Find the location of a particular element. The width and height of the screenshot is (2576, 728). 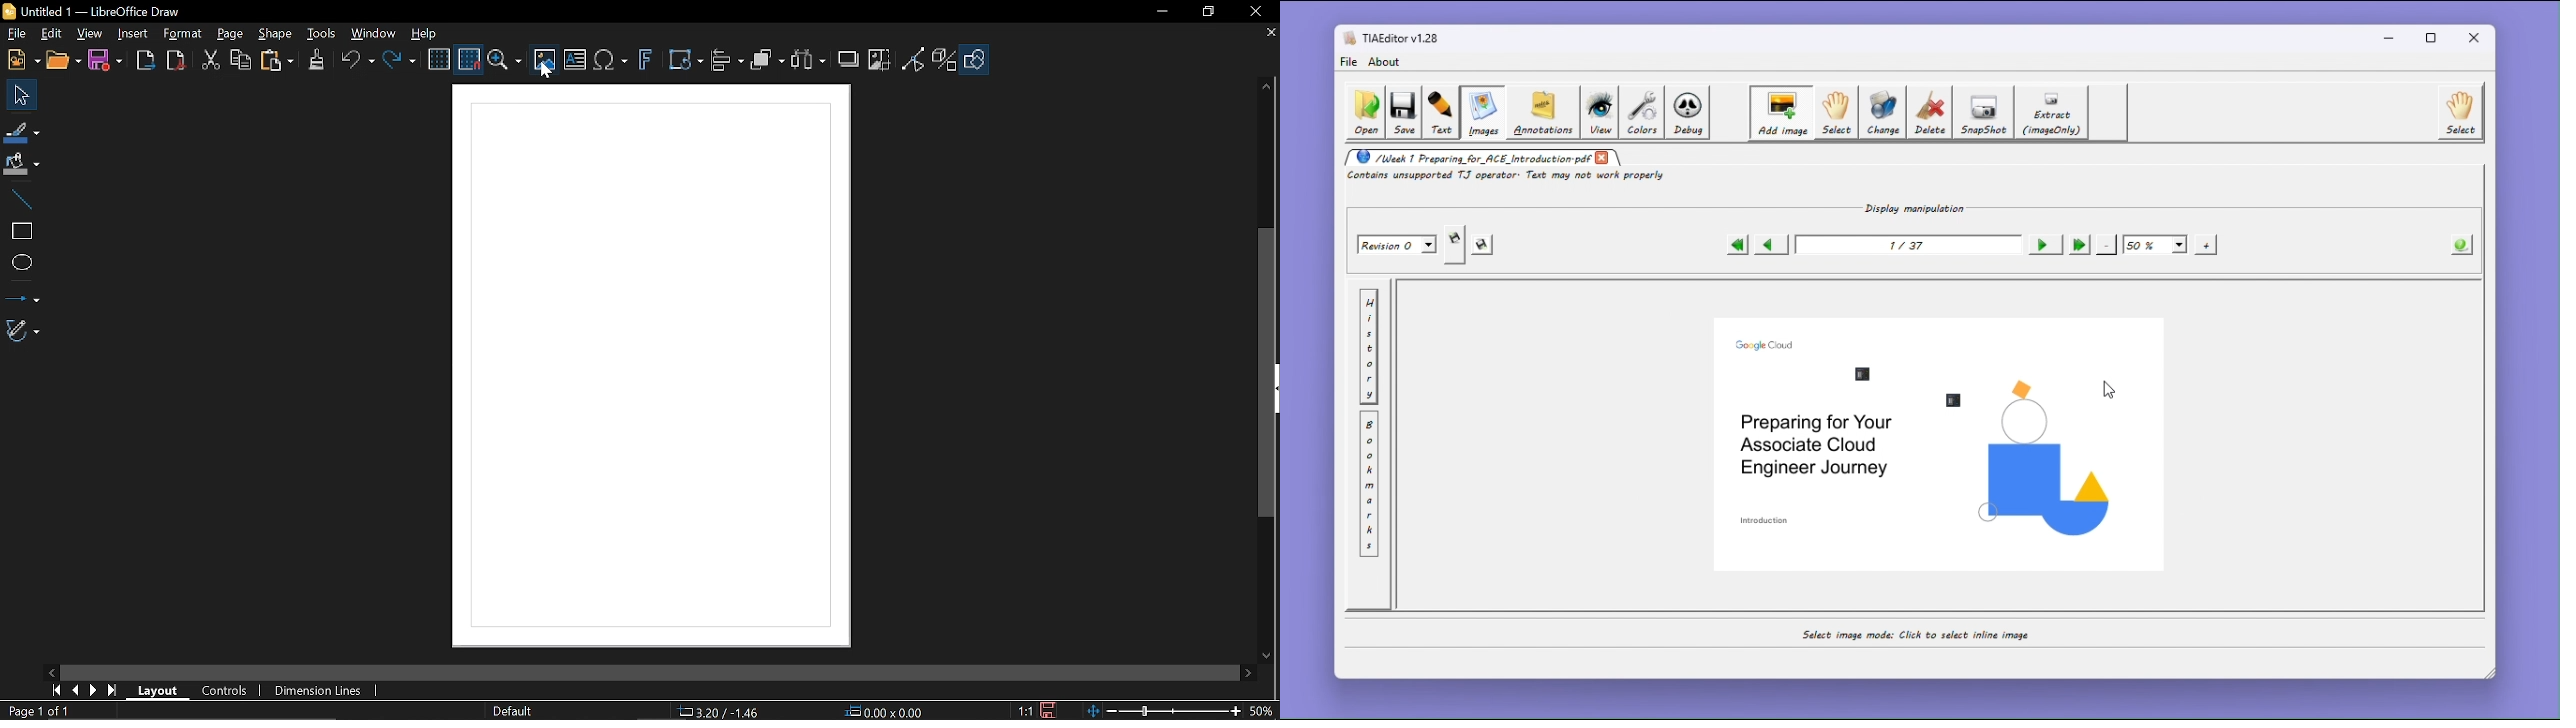

First page is located at coordinates (54, 690).